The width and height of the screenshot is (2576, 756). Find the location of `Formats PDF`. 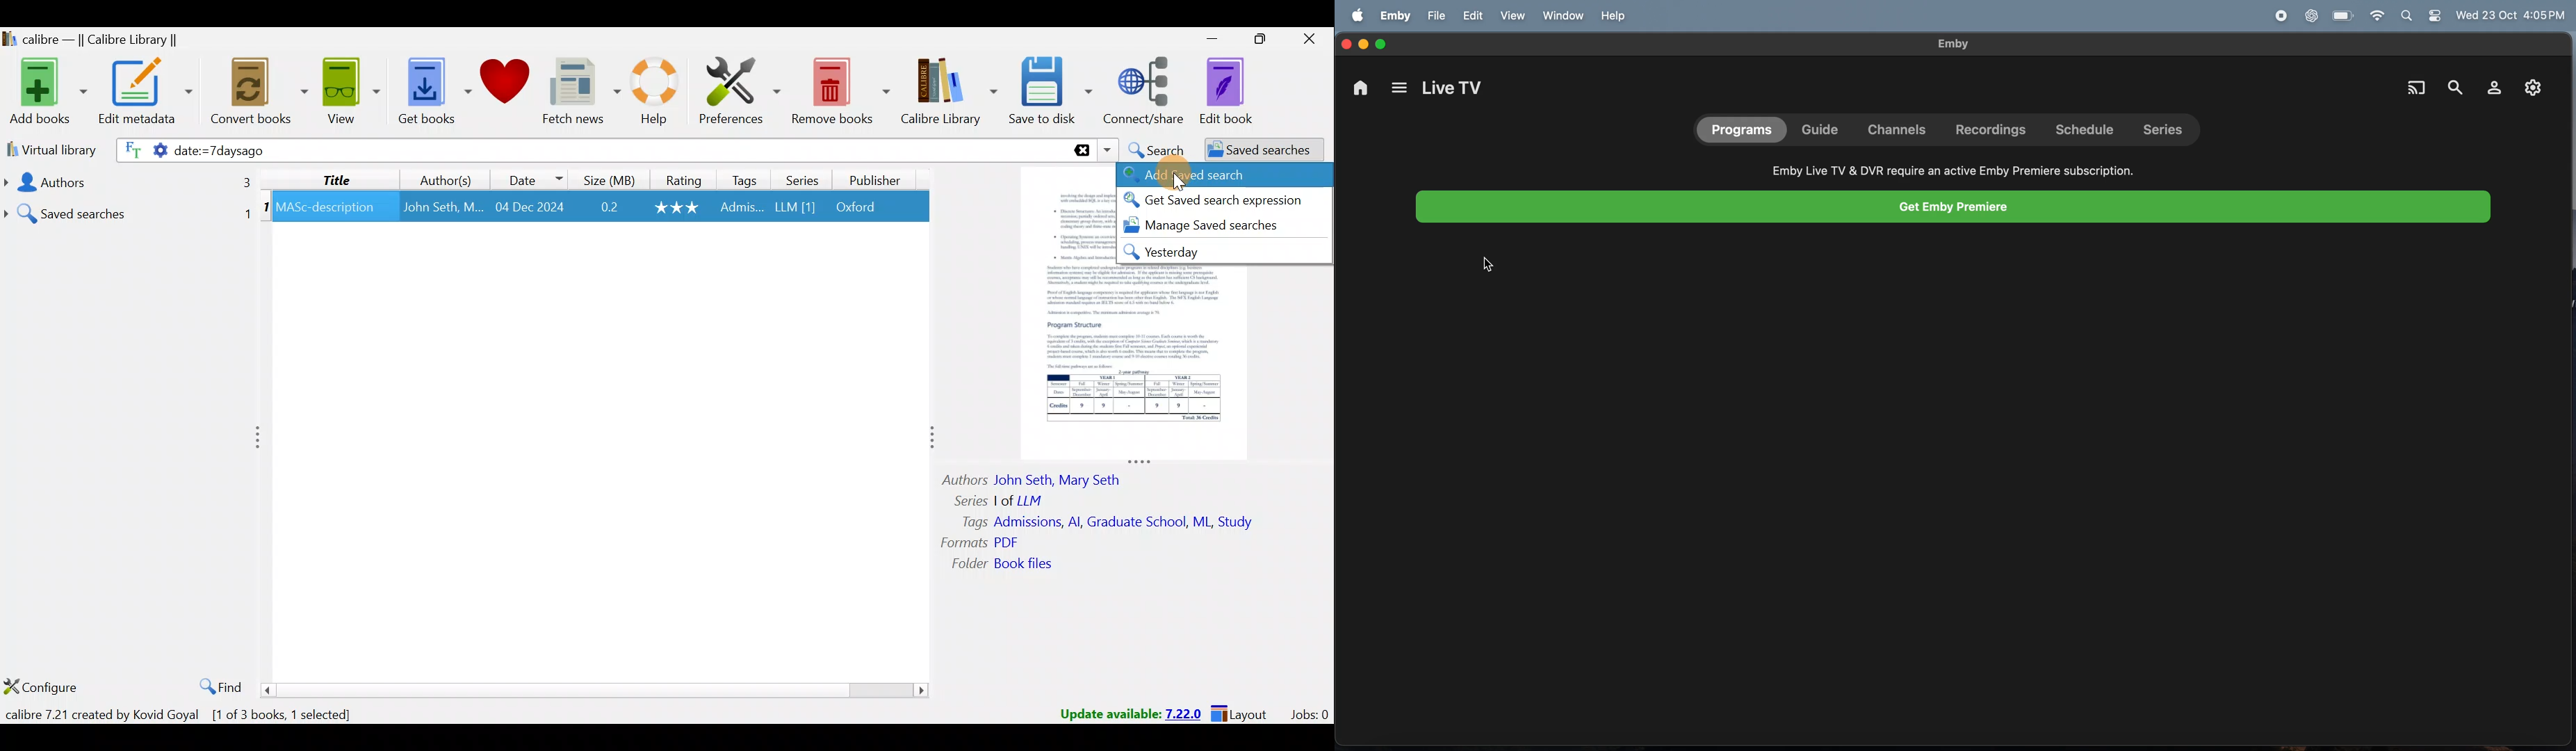

Formats PDF is located at coordinates (980, 542).